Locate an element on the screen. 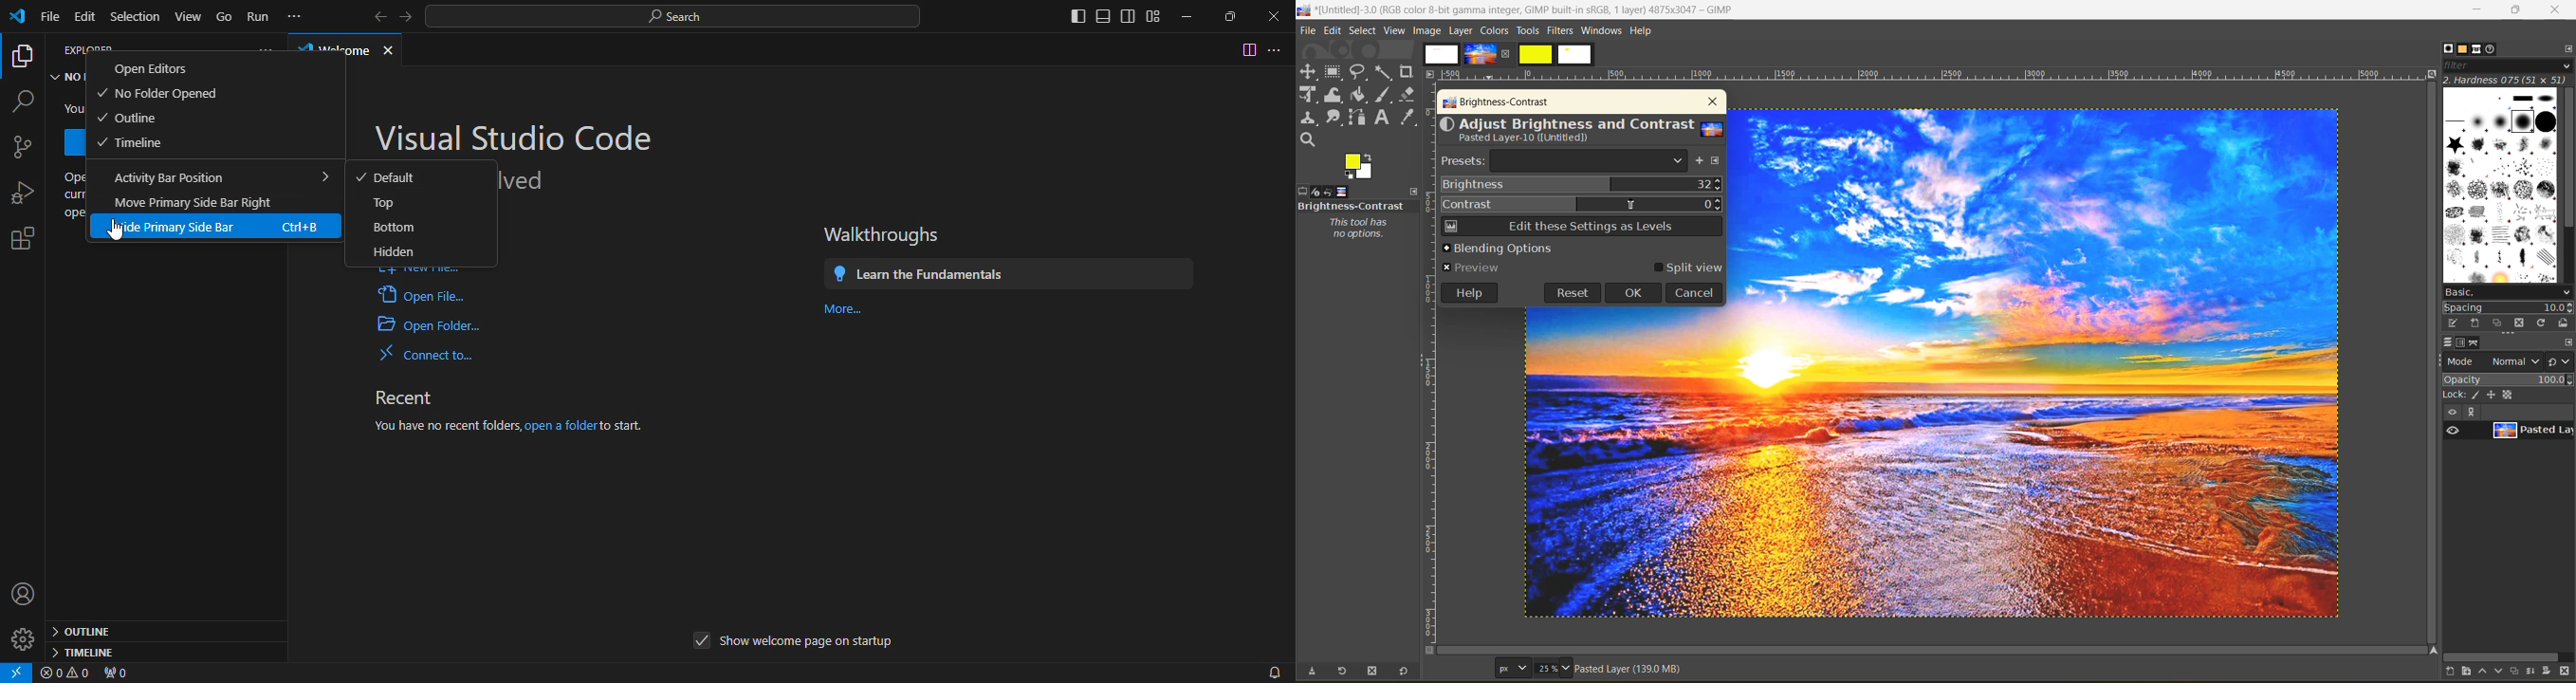  delete this layer is located at coordinates (2568, 672).